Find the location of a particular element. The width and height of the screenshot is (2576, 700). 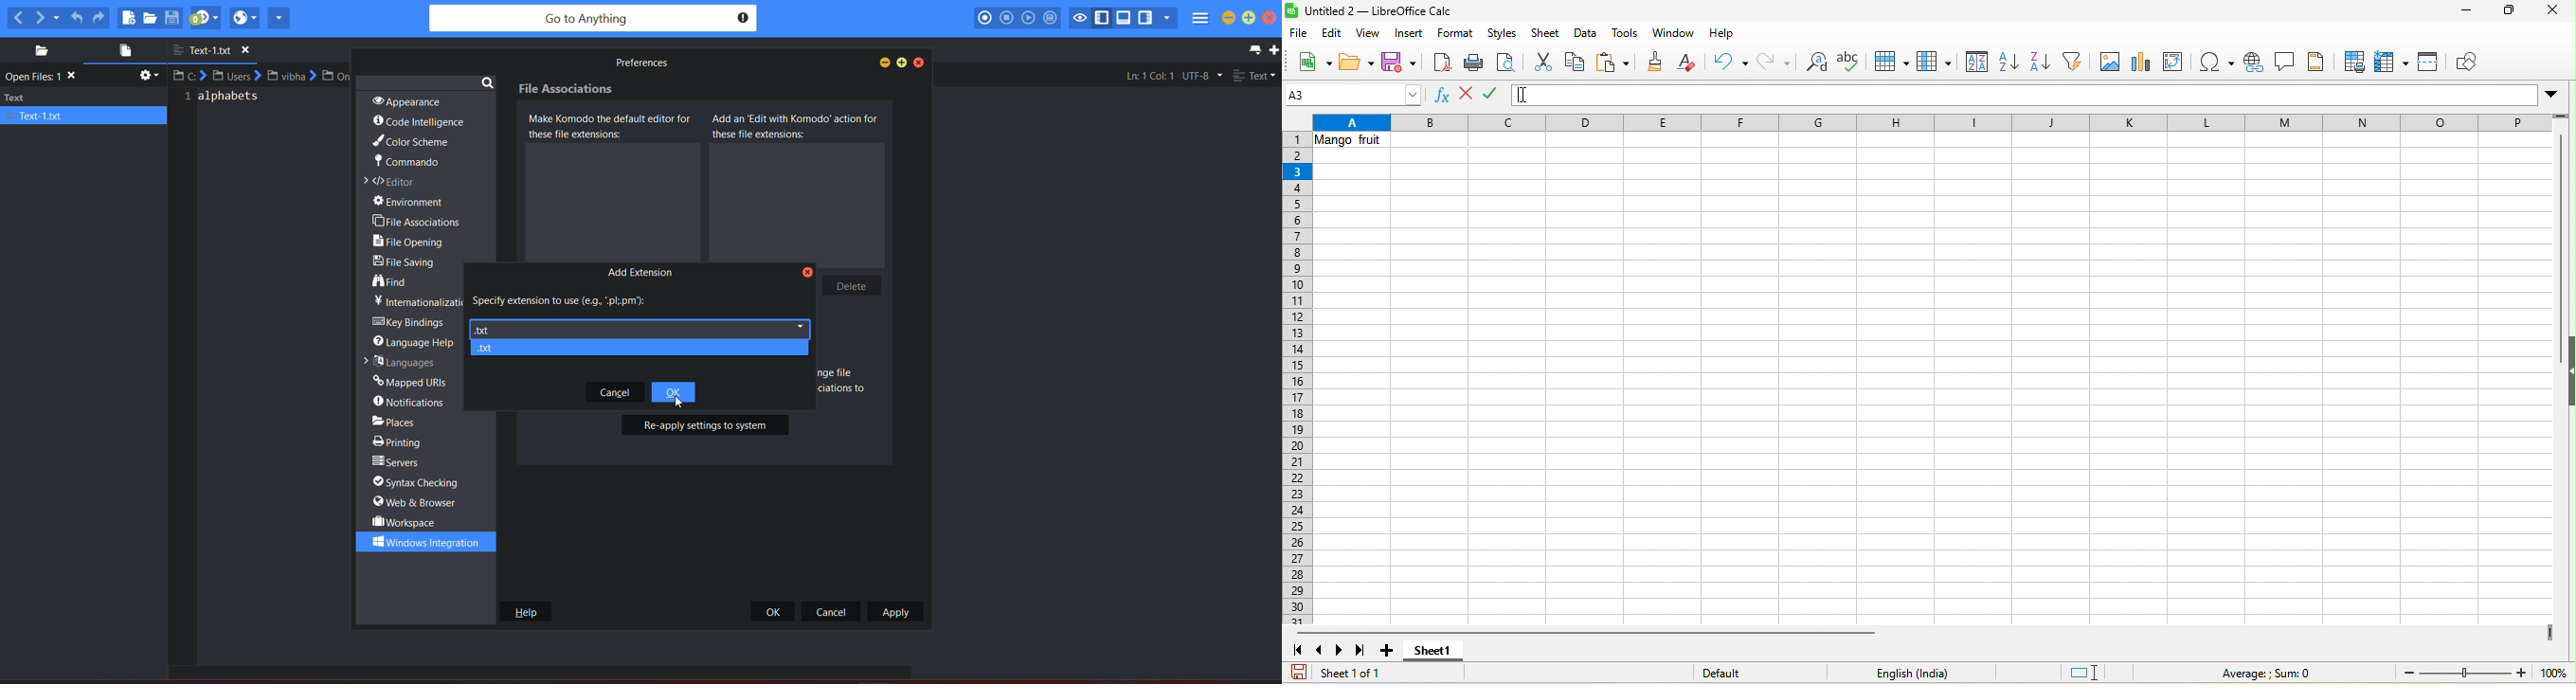

search is located at coordinates (488, 81).